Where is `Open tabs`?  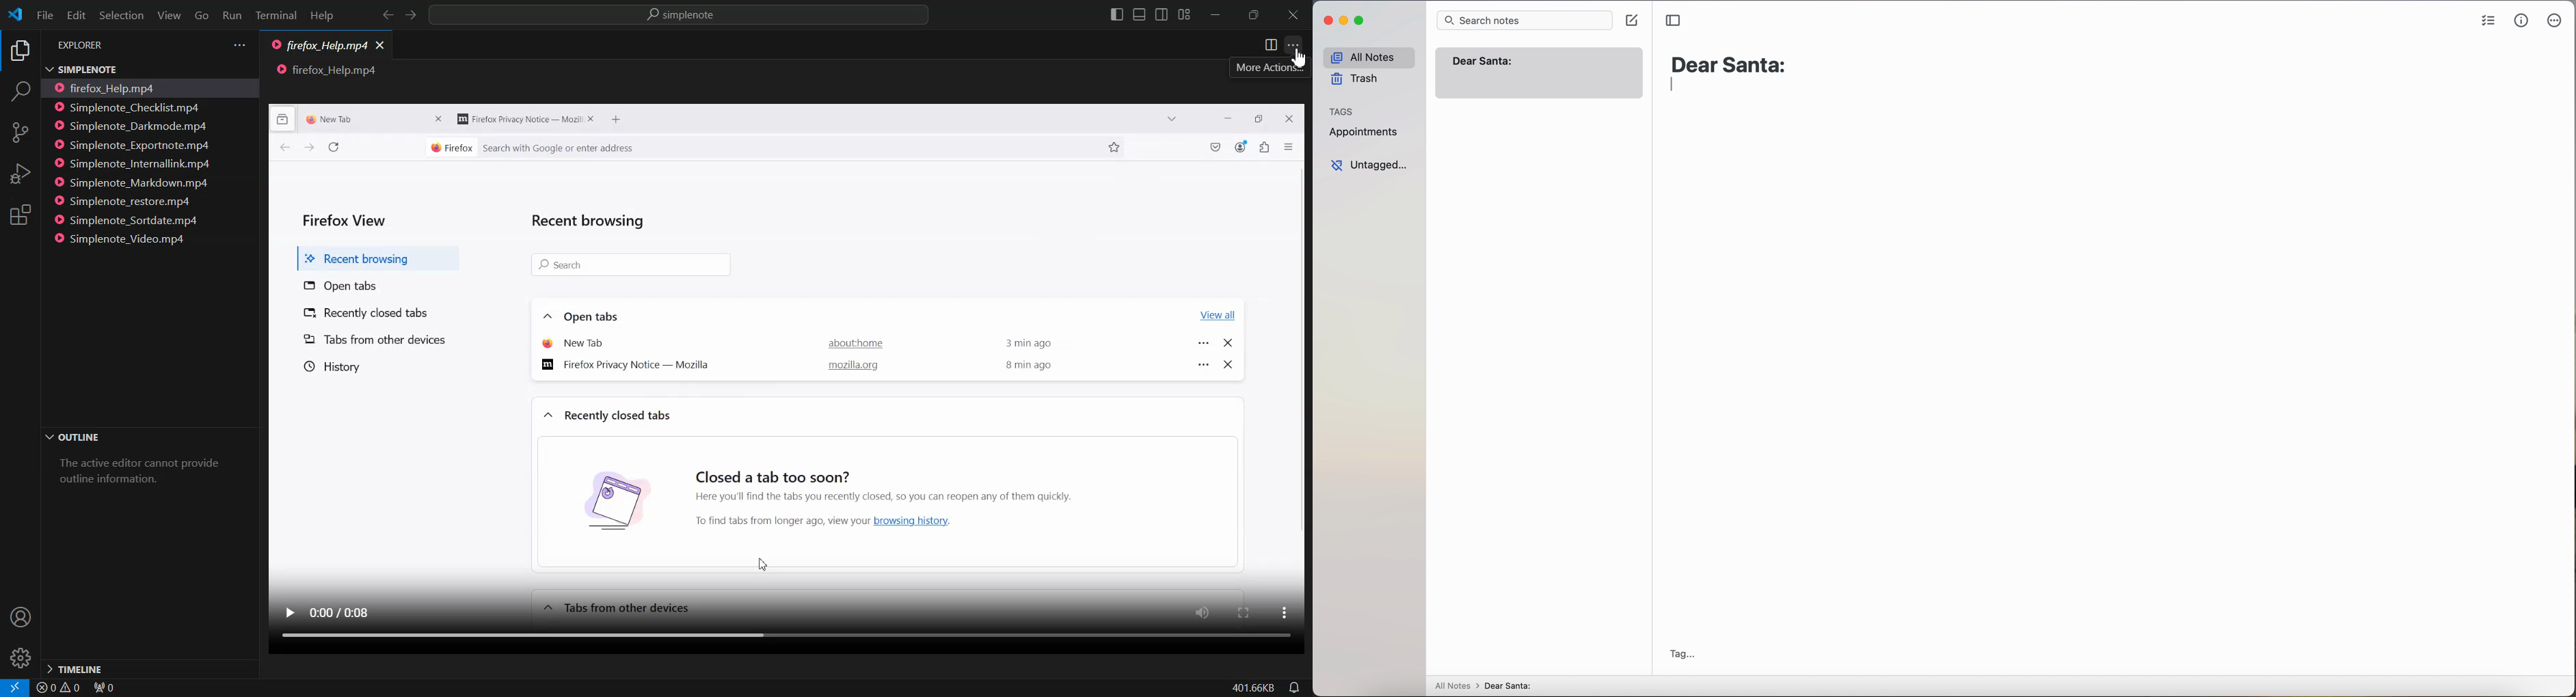 Open tabs is located at coordinates (583, 314).